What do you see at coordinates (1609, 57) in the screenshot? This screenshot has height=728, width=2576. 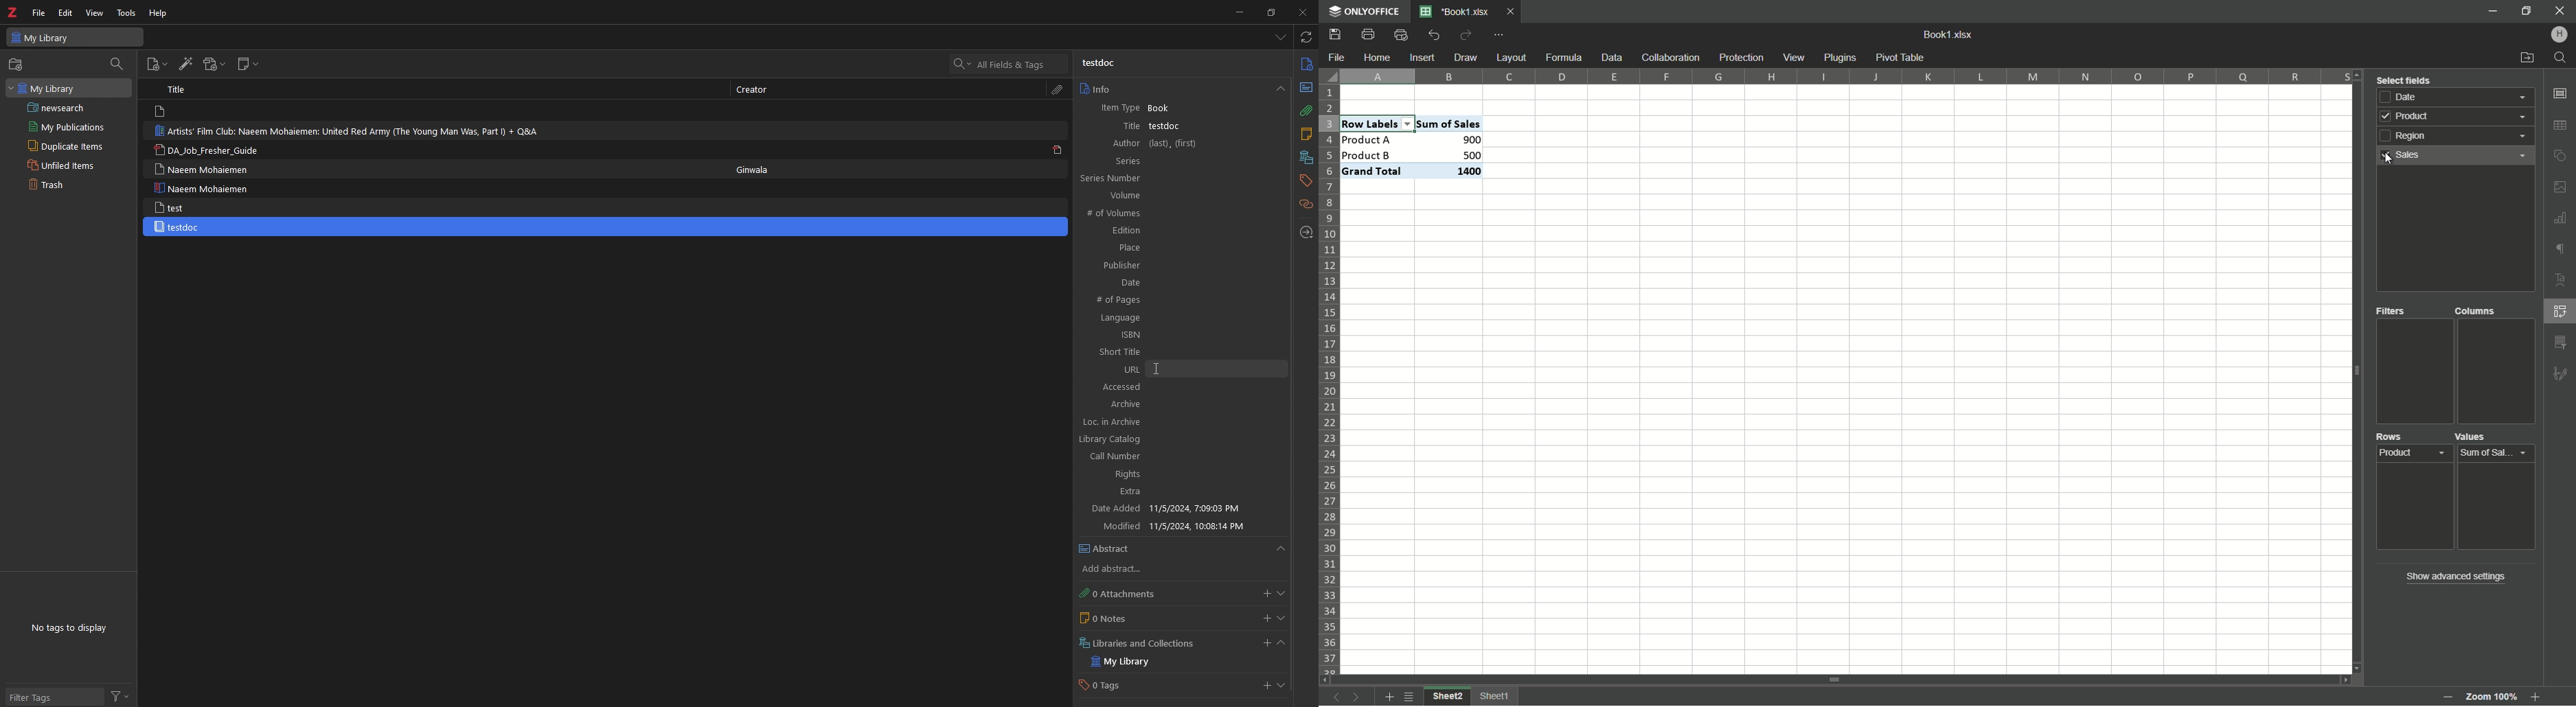 I see `Data` at bounding box center [1609, 57].